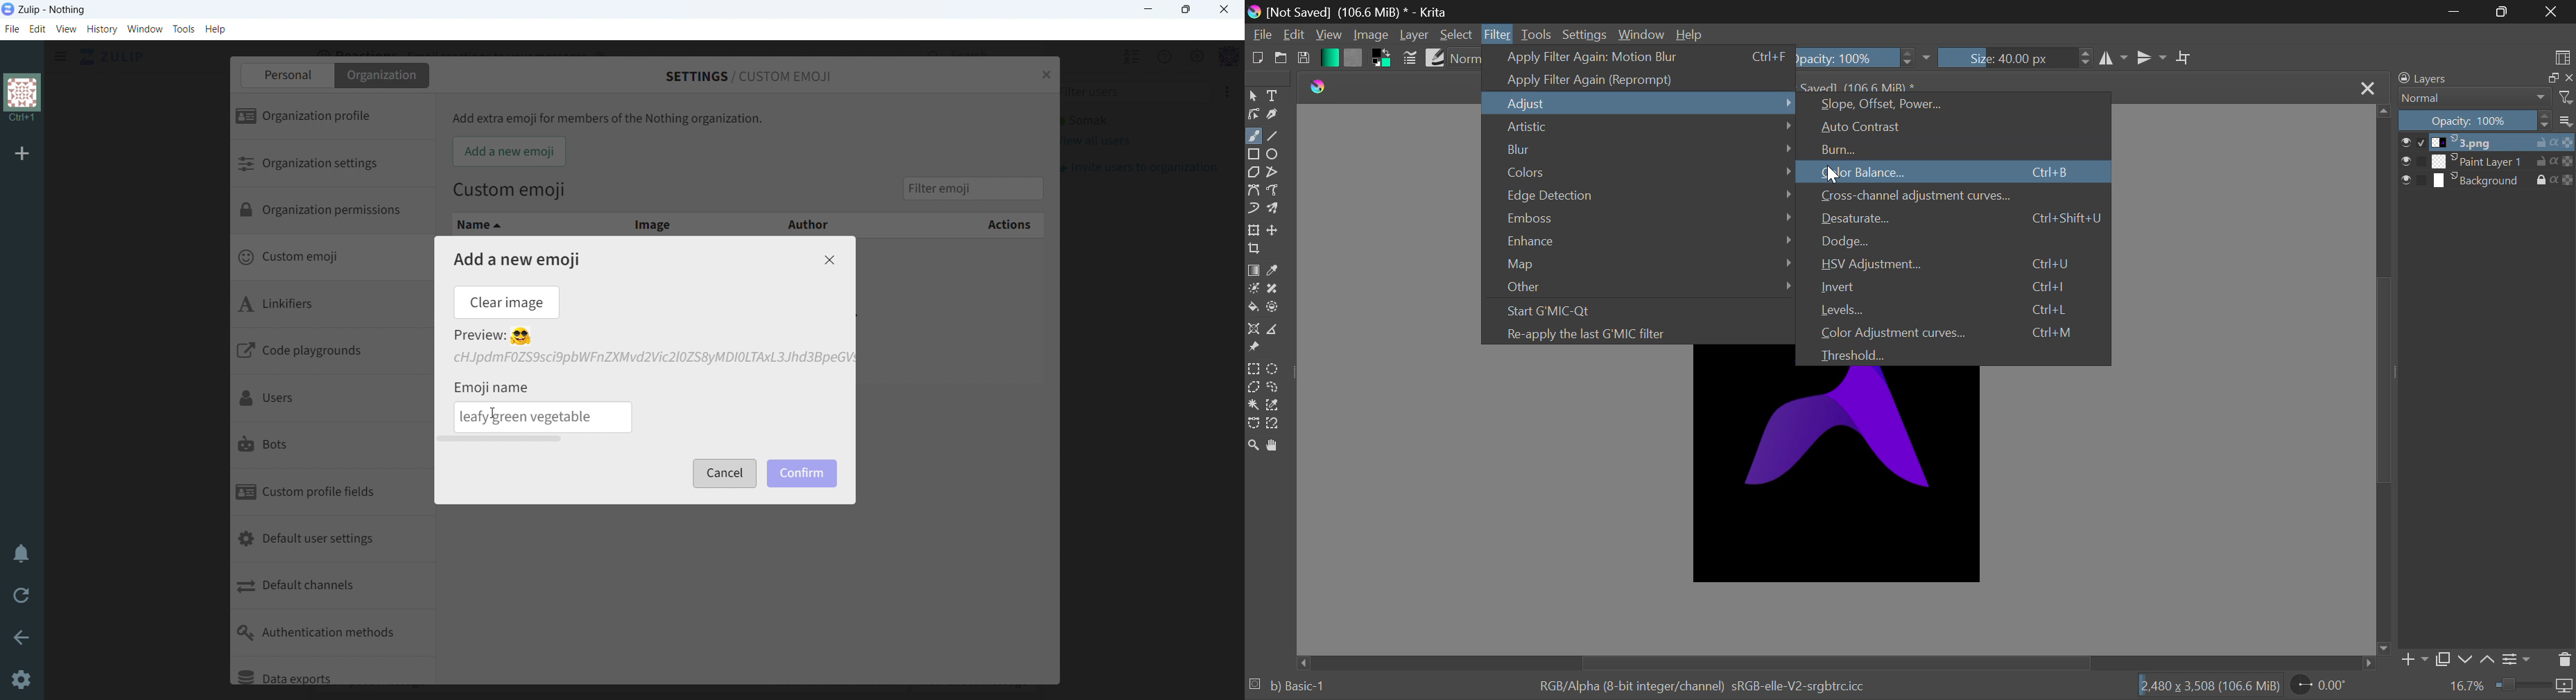  I want to click on Vertical Mirror Flip, so click(2113, 57).